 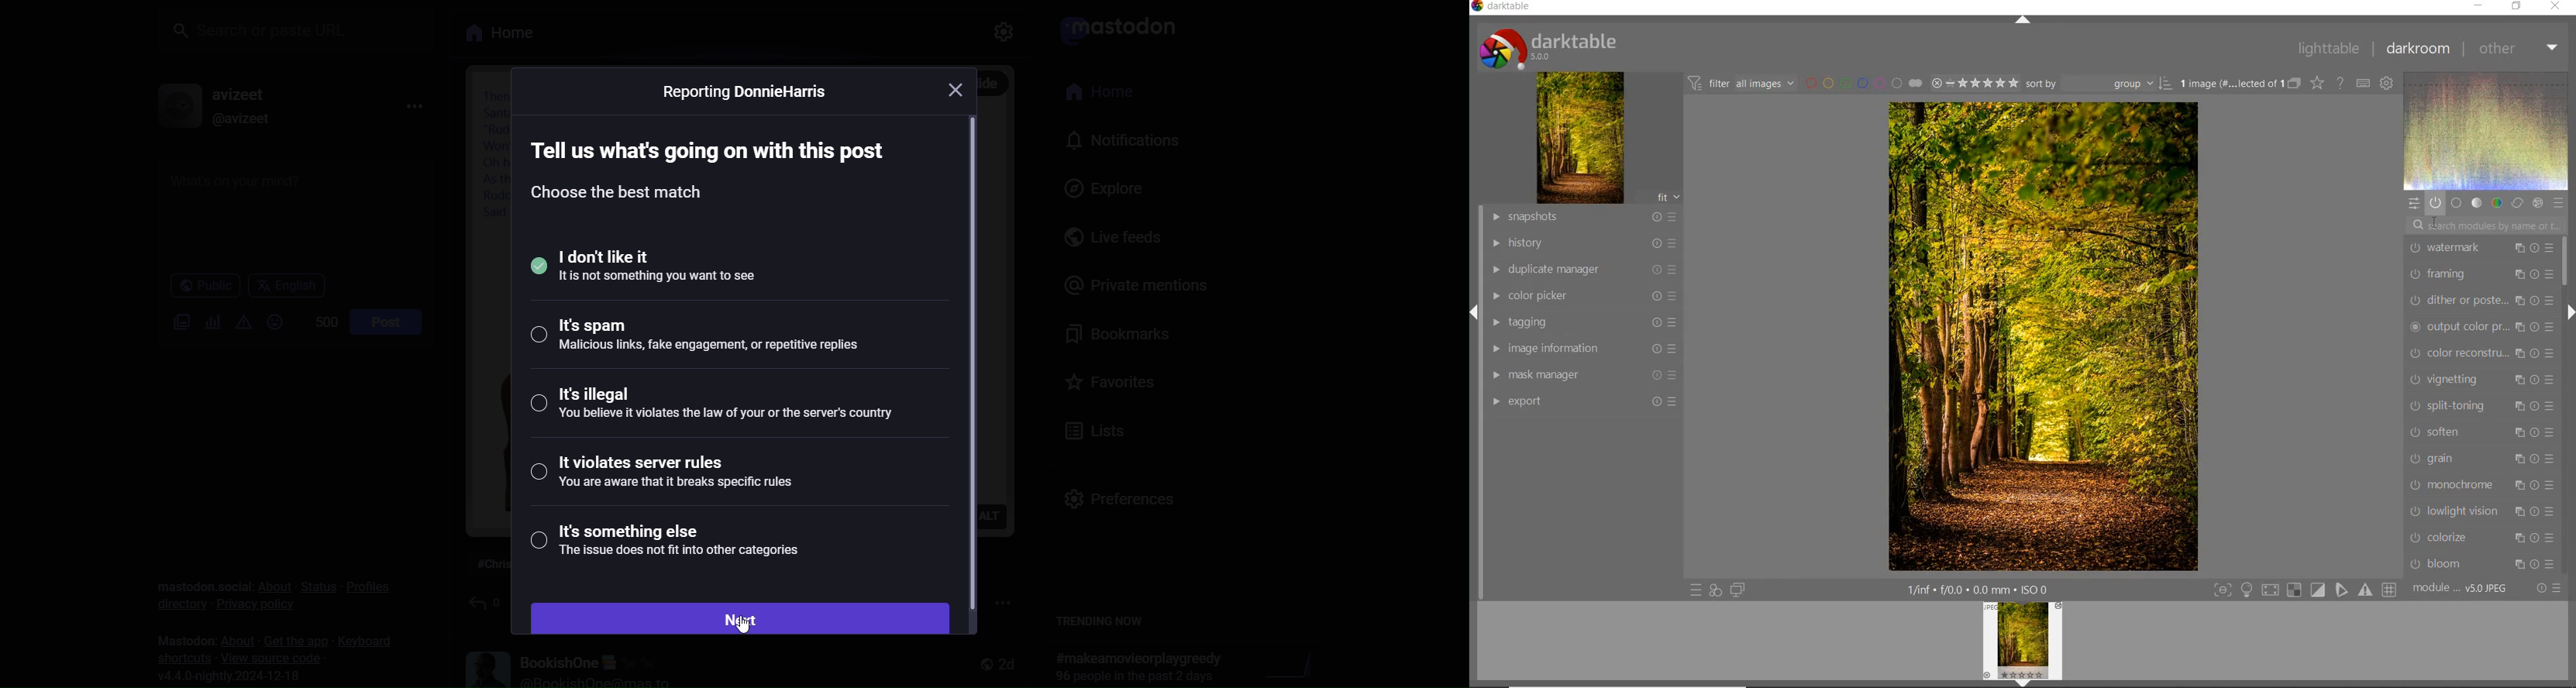 I want to click on Tell us what's going on with this post, so click(x=715, y=145).